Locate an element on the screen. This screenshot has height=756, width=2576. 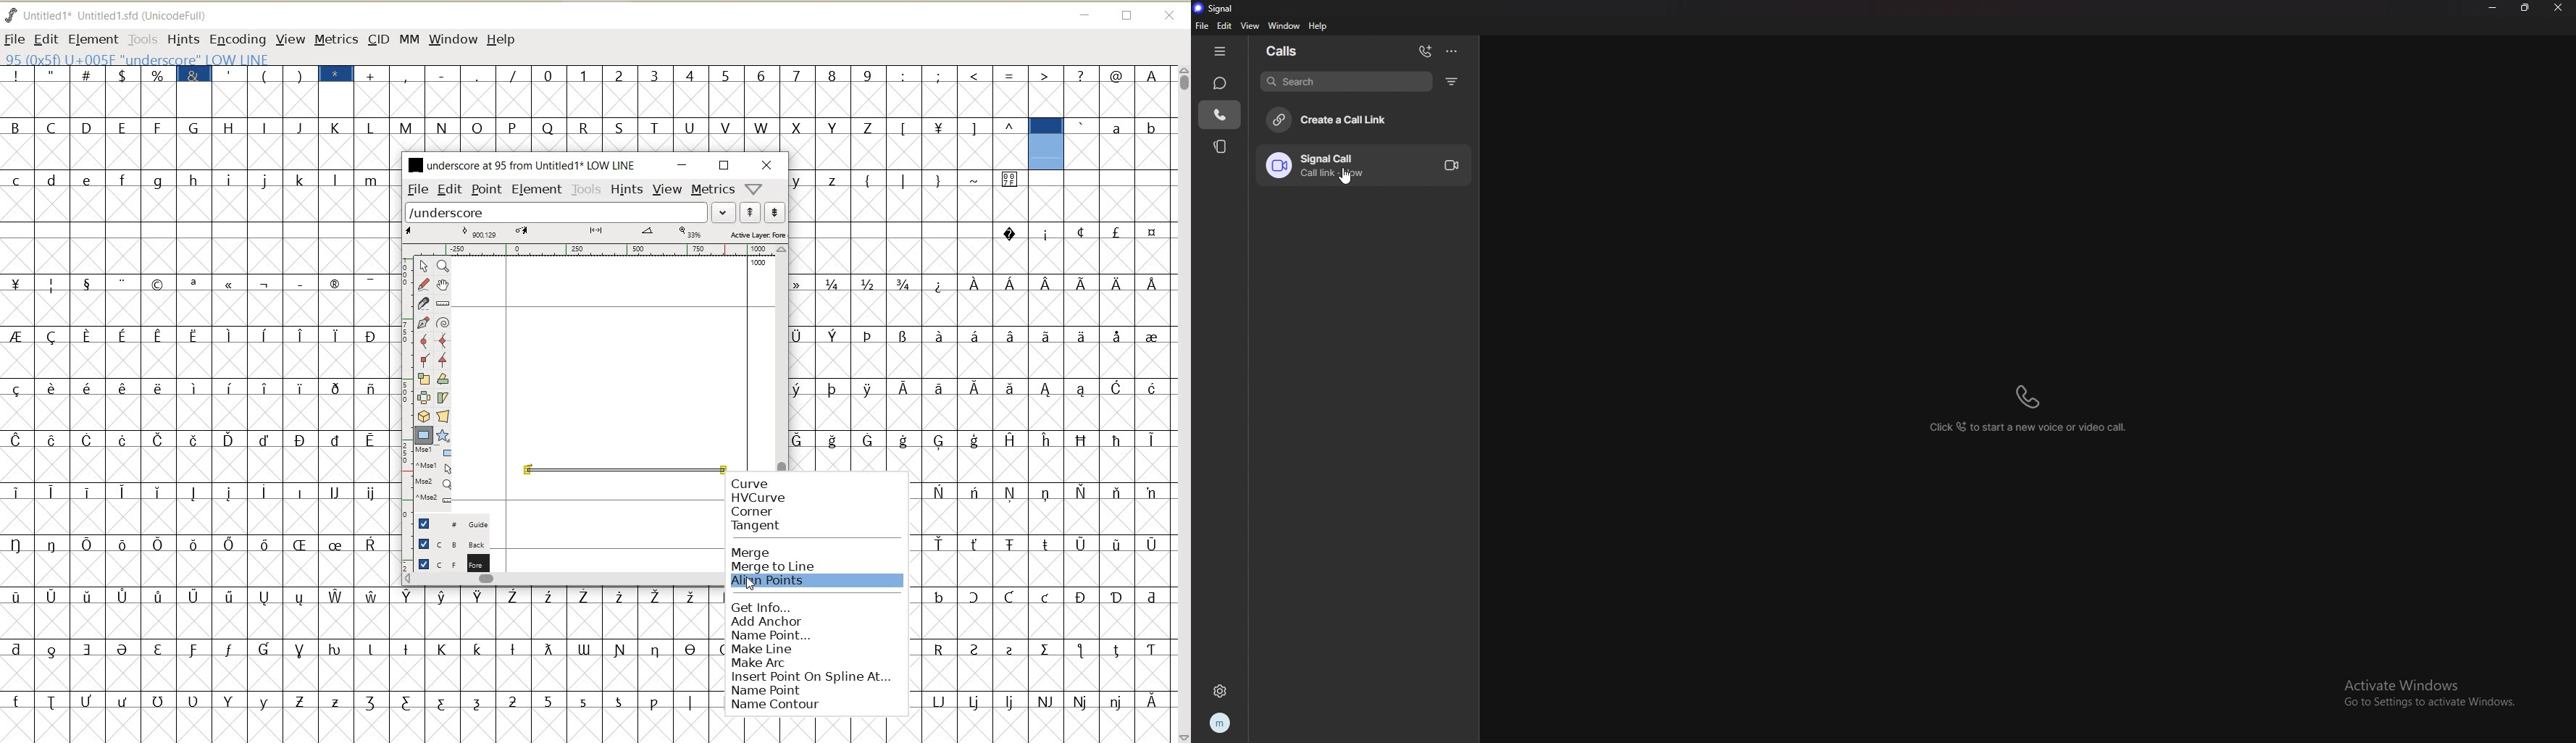
FOREGROUND is located at coordinates (447, 562).